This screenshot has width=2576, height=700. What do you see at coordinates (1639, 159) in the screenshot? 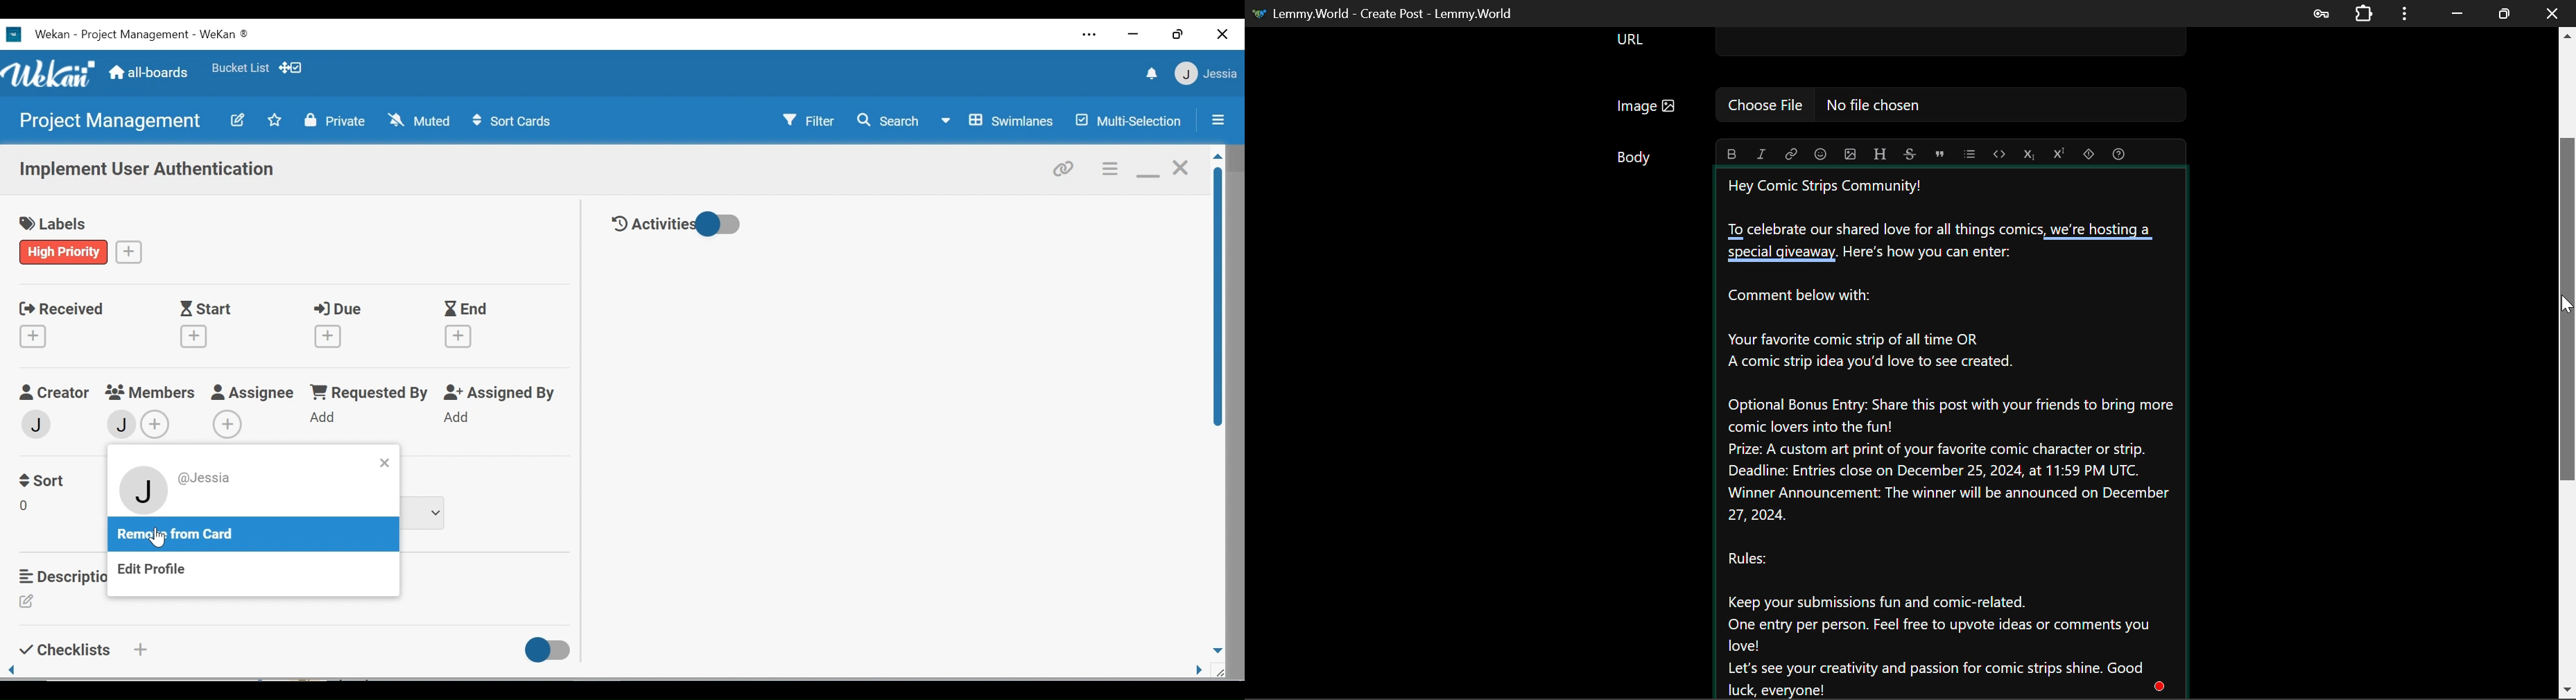
I see `Body` at bounding box center [1639, 159].